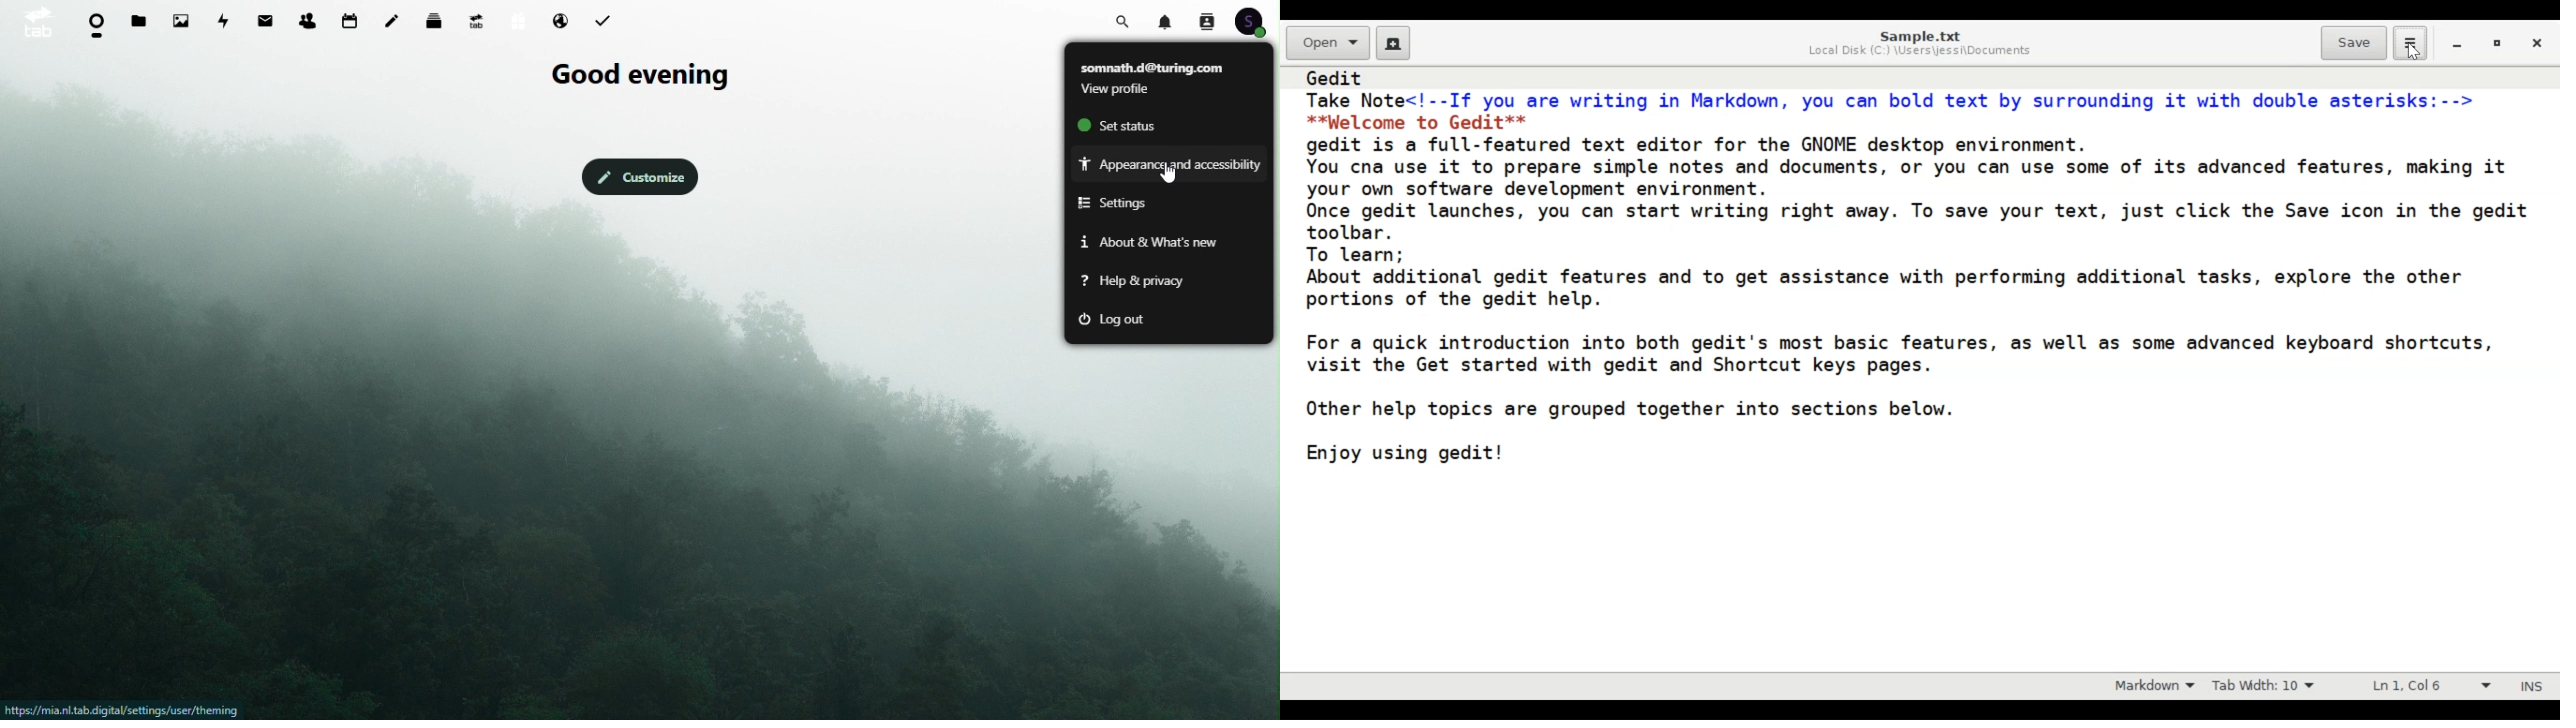 This screenshot has height=728, width=2576. What do you see at coordinates (1129, 320) in the screenshot?
I see `Logout` at bounding box center [1129, 320].